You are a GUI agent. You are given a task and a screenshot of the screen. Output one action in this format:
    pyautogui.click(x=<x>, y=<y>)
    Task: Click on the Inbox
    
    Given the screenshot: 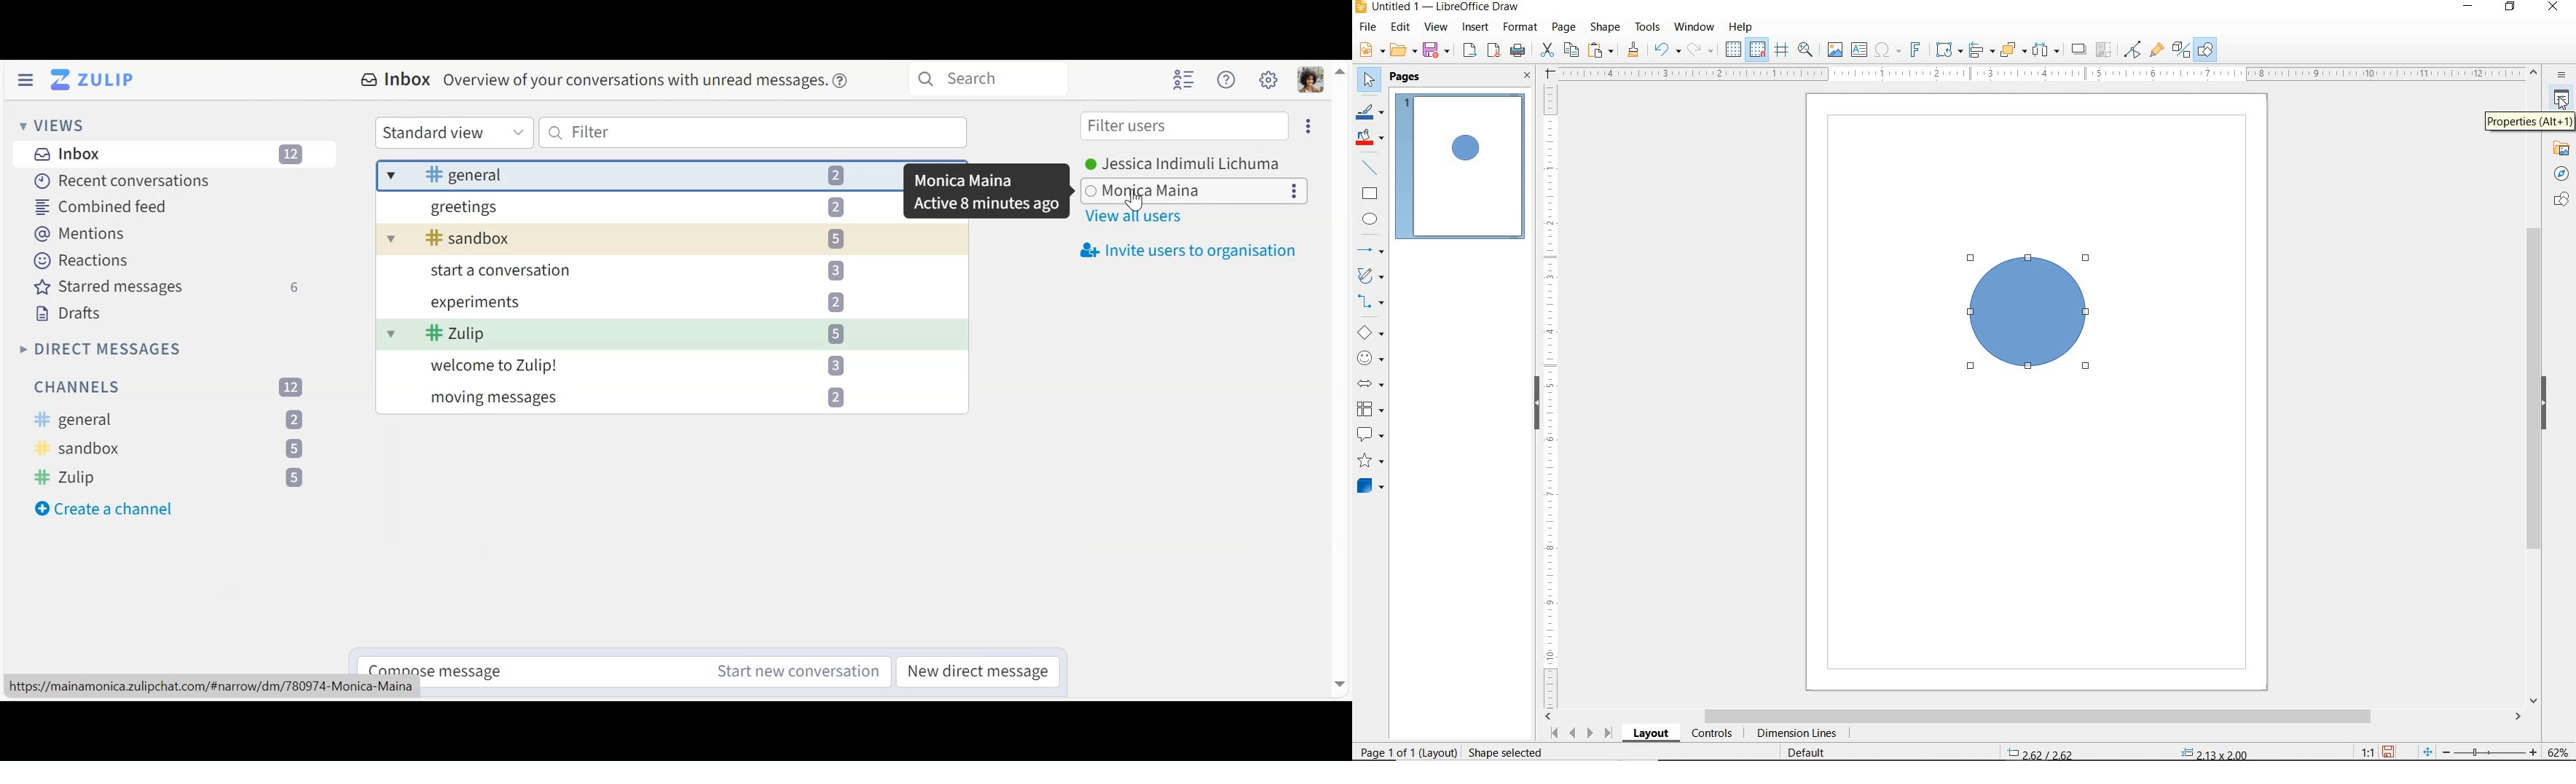 What is the action you would take?
    pyautogui.click(x=175, y=156)
    